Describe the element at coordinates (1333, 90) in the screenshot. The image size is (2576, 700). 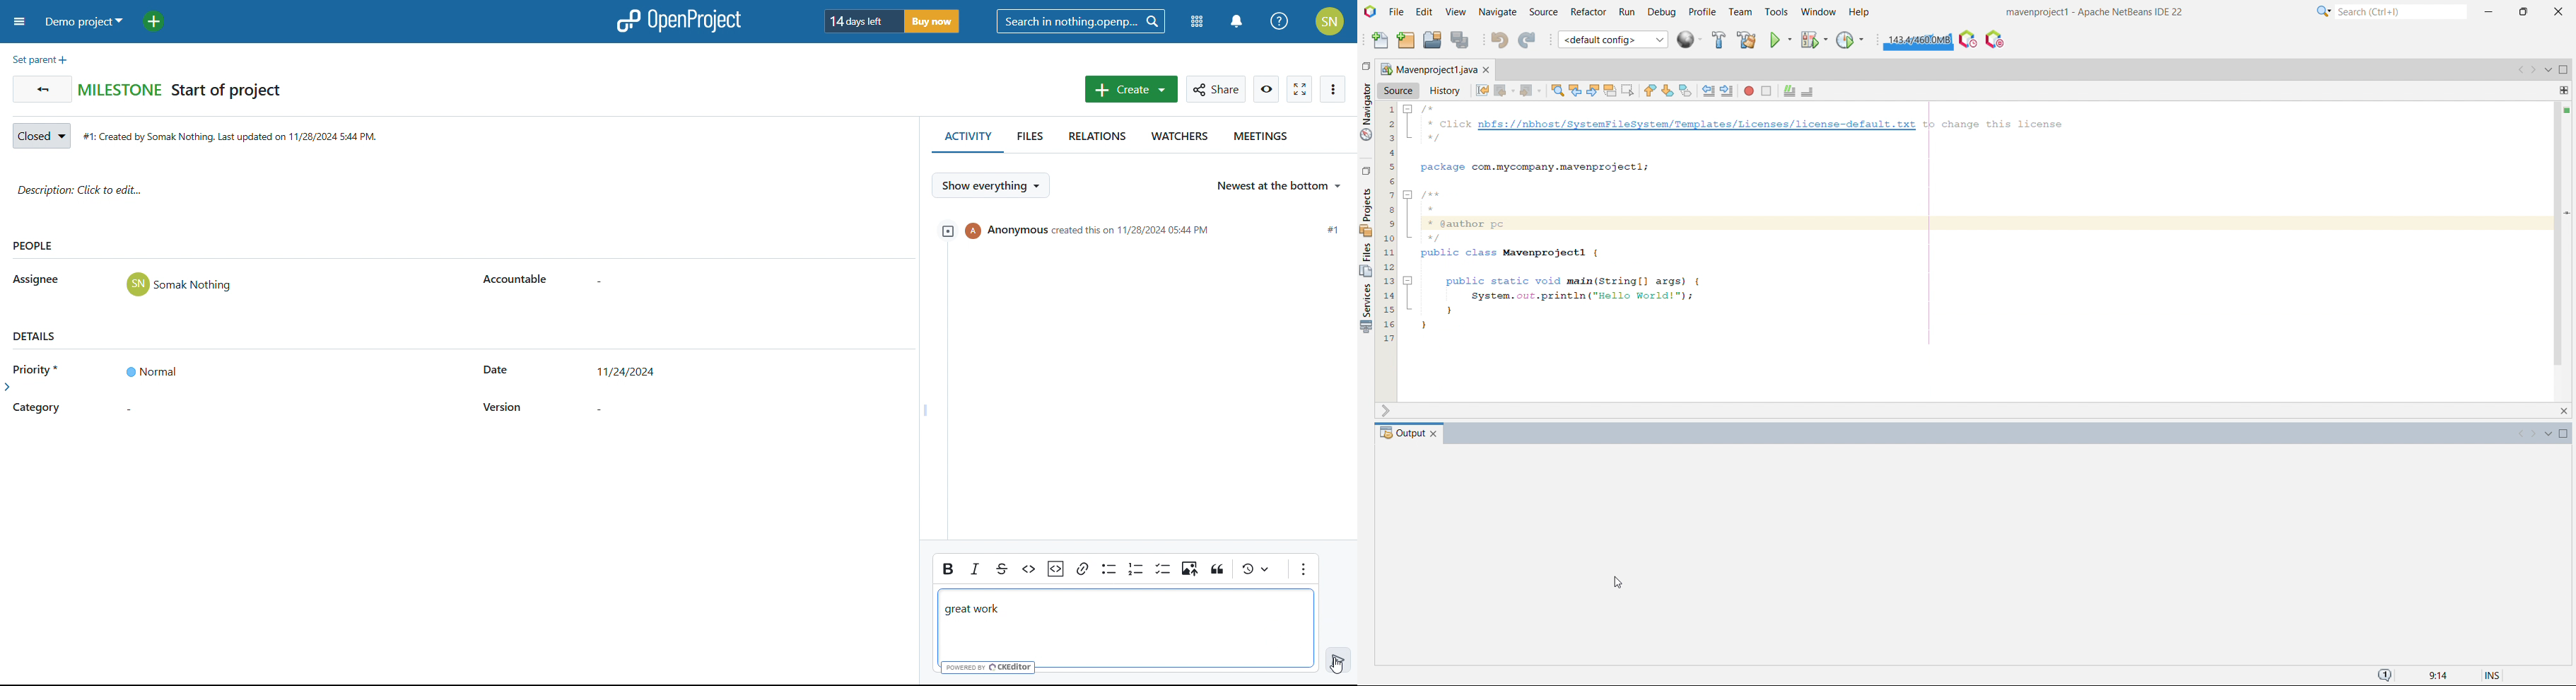
I see `more` at that location.